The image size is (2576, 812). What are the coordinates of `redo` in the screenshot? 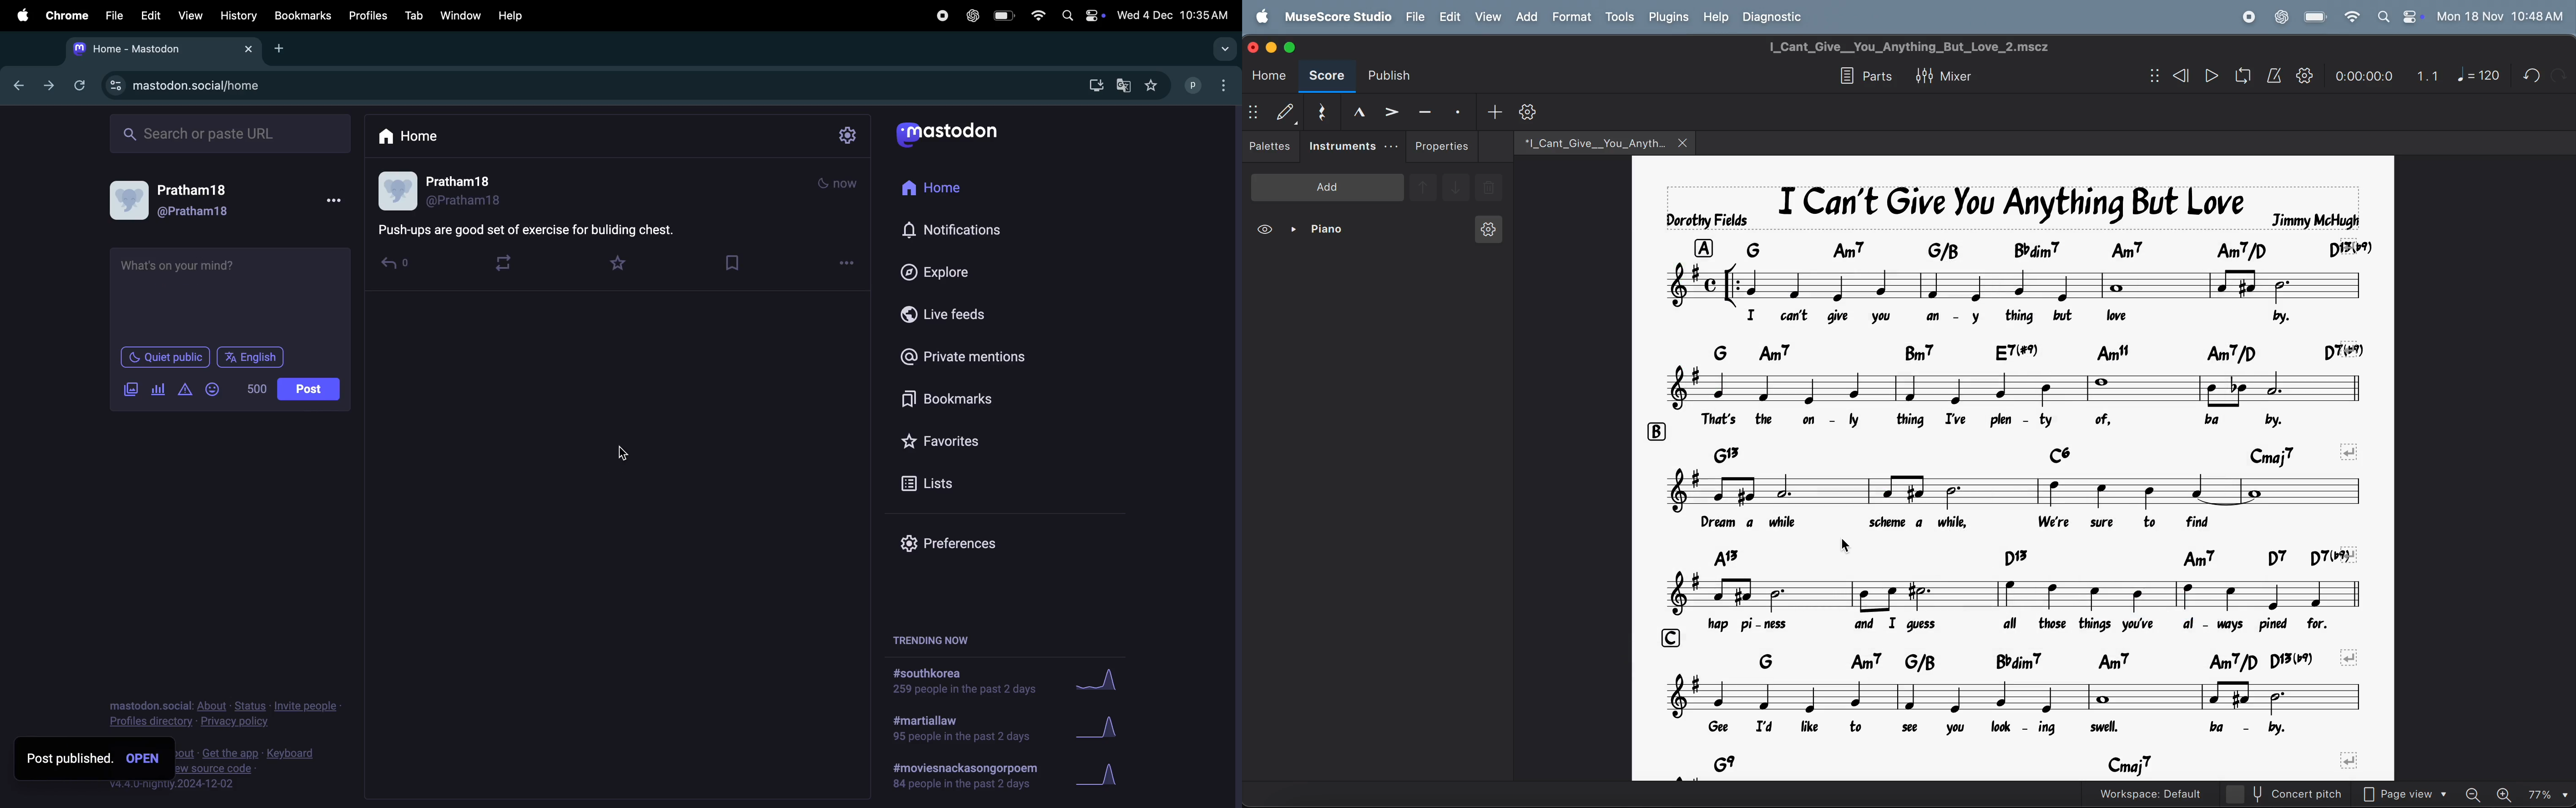 It's located at (2527, 75).